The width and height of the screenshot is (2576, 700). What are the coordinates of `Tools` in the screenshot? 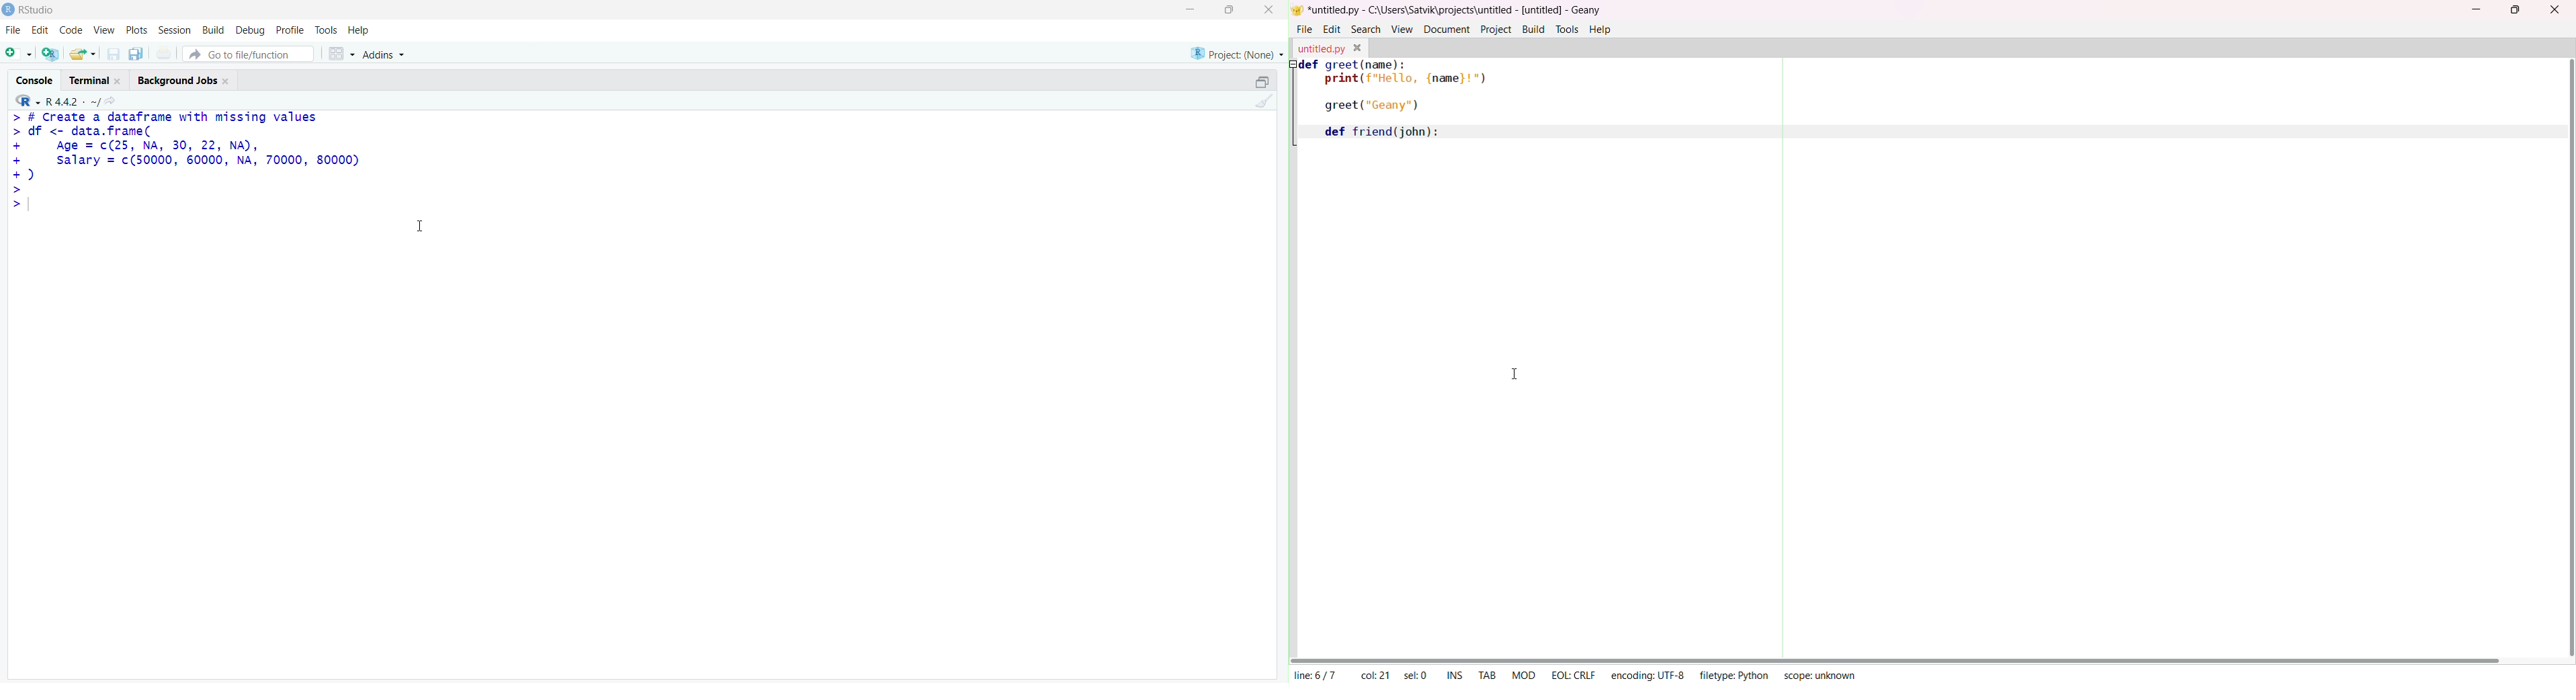 It's located at (327, 30).